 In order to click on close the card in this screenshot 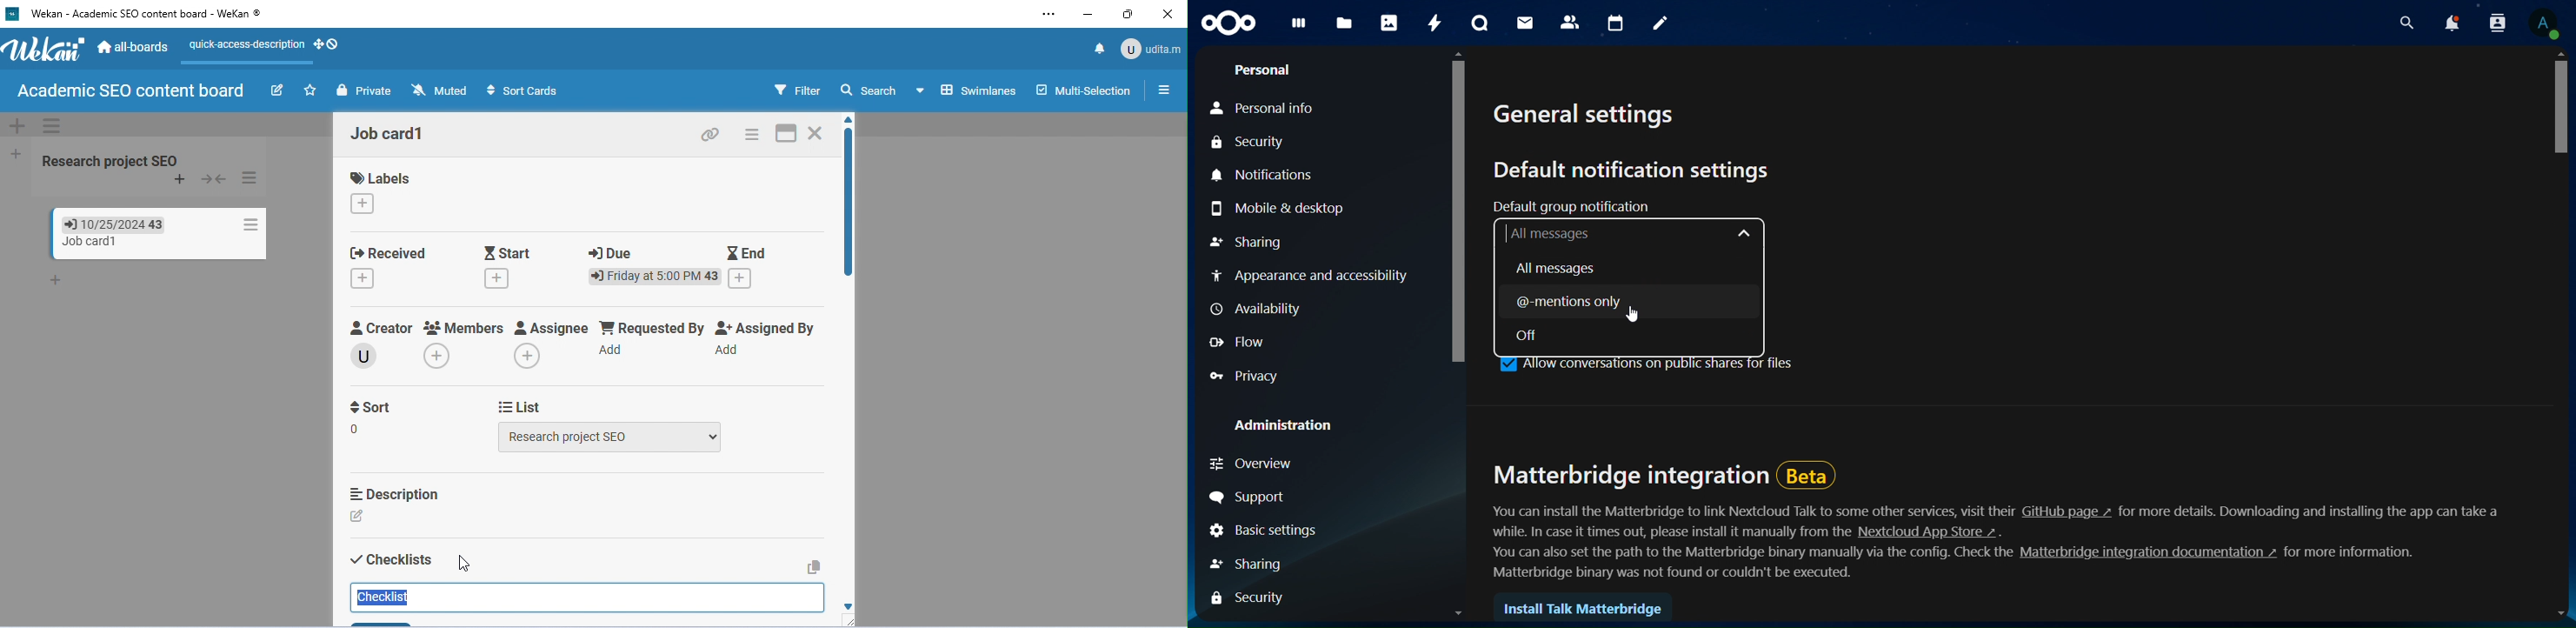, I will do `click(818, 133)`.